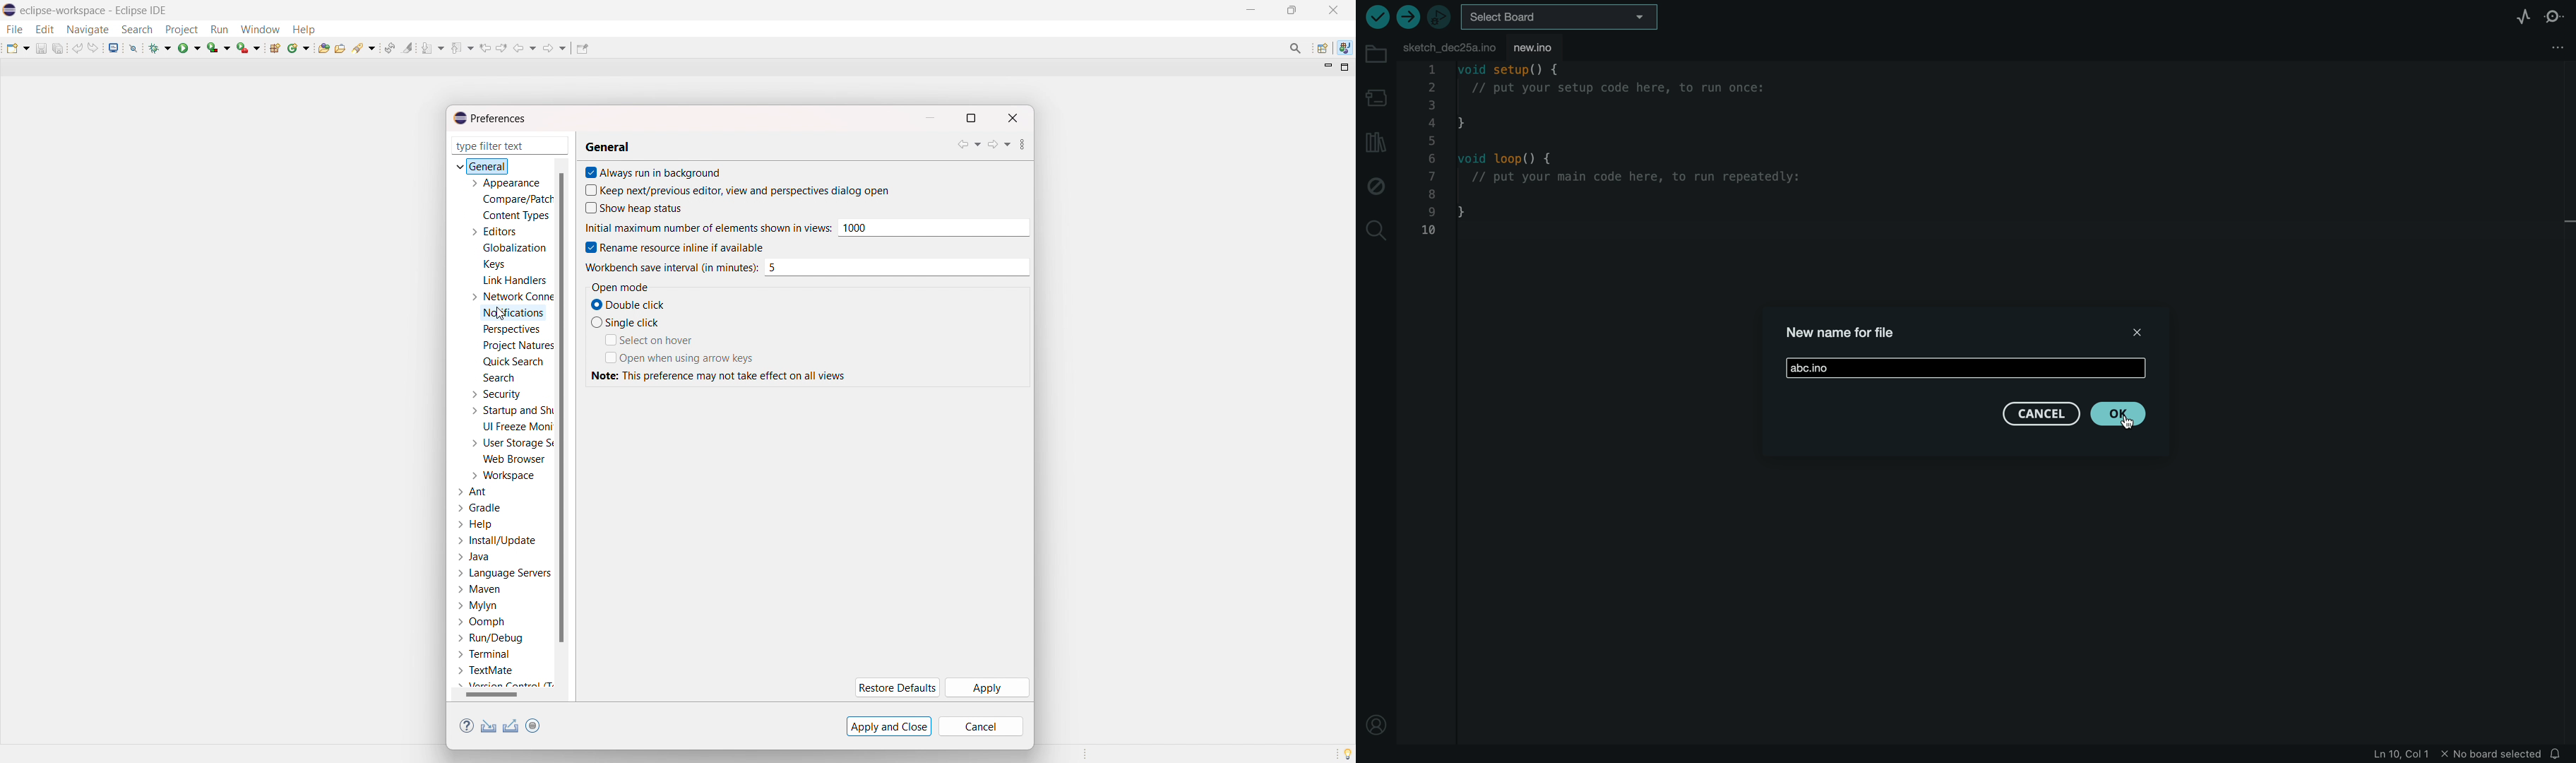 The width and height of the screenshot is (2576, 784). What do you see at coordinates (515, 280) in the screenshot?
I see `link handlers` at bounding box center [515, 280].